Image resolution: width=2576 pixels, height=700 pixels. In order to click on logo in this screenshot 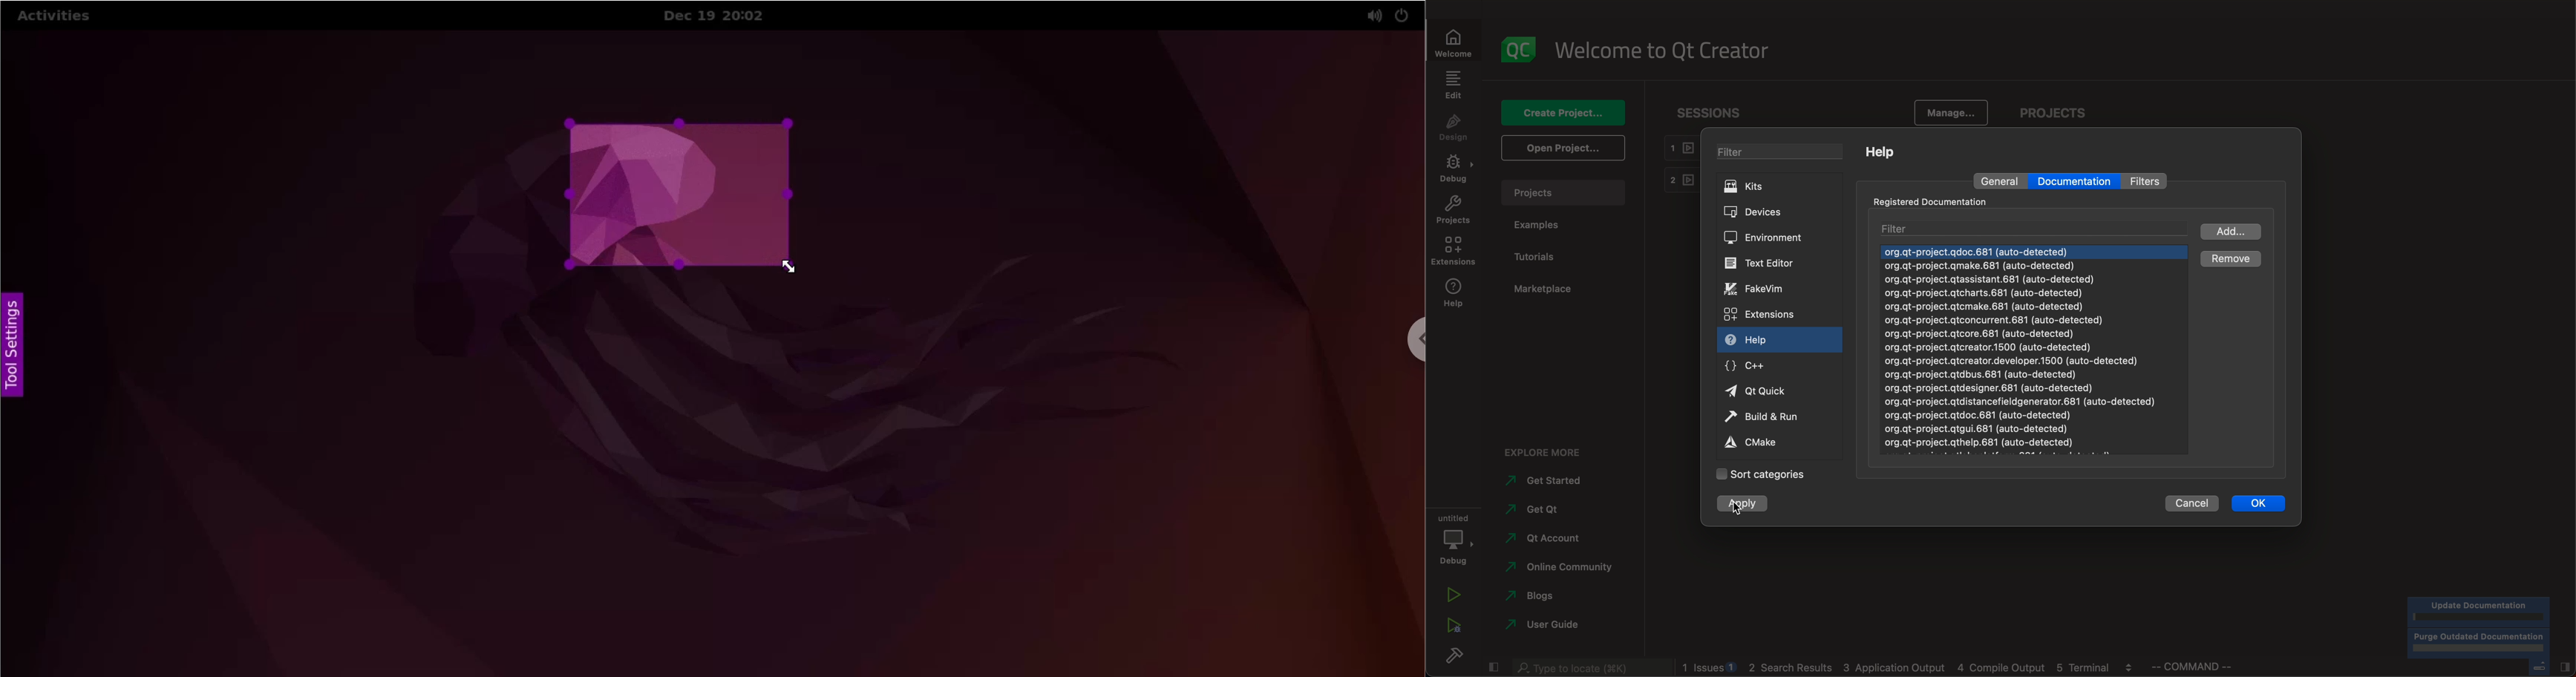, I will do `click(1516, 51)`.